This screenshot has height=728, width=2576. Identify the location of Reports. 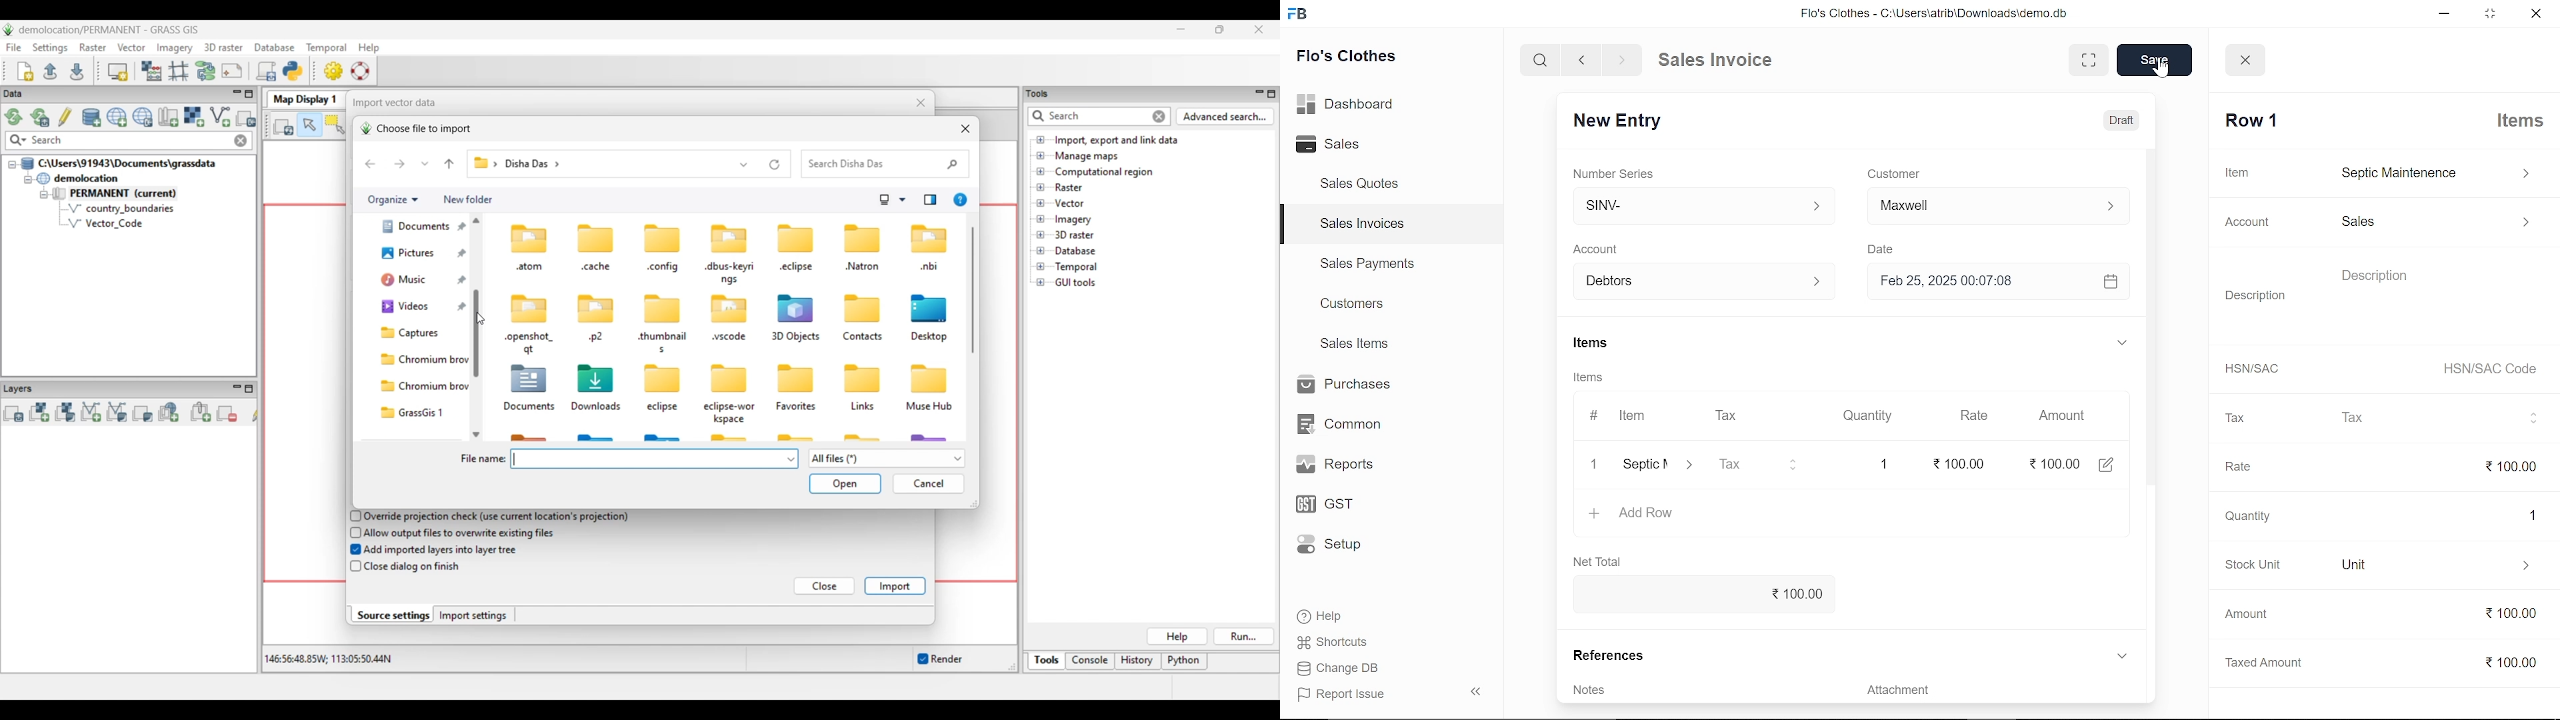
(1340, 465).